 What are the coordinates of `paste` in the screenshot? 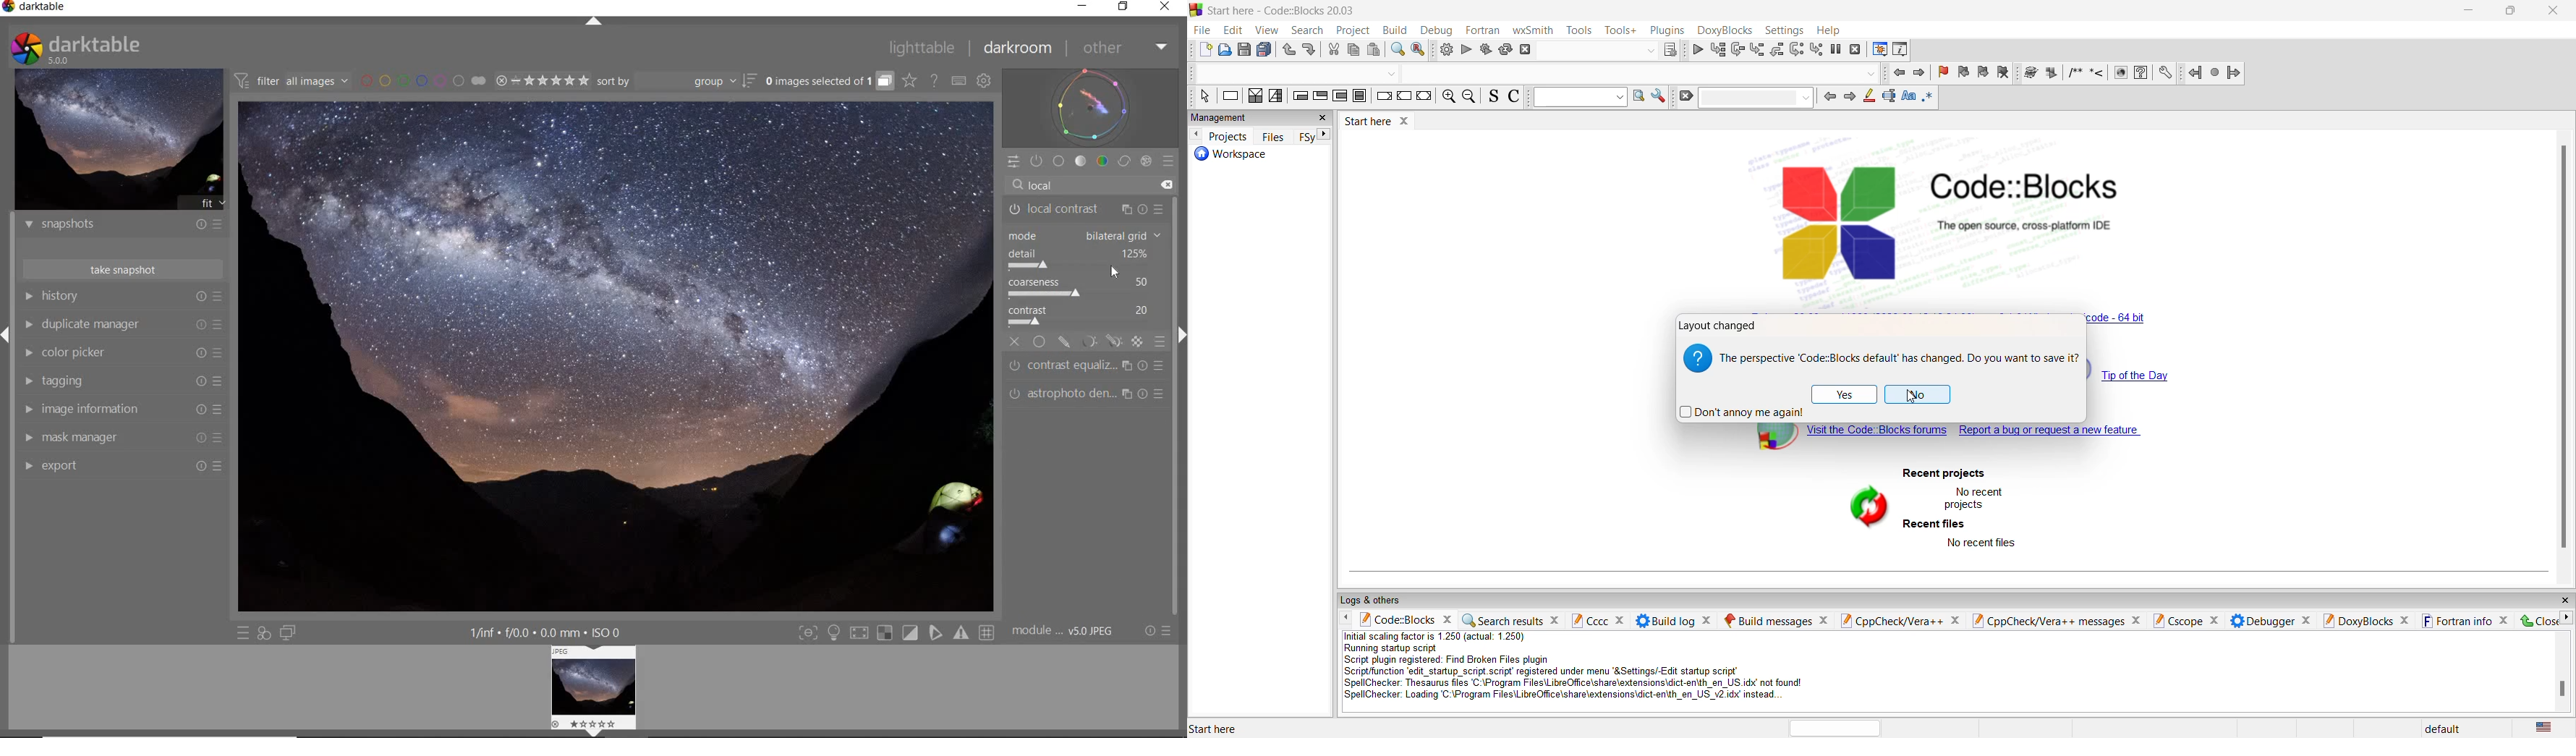 It's located at (1372, 49).